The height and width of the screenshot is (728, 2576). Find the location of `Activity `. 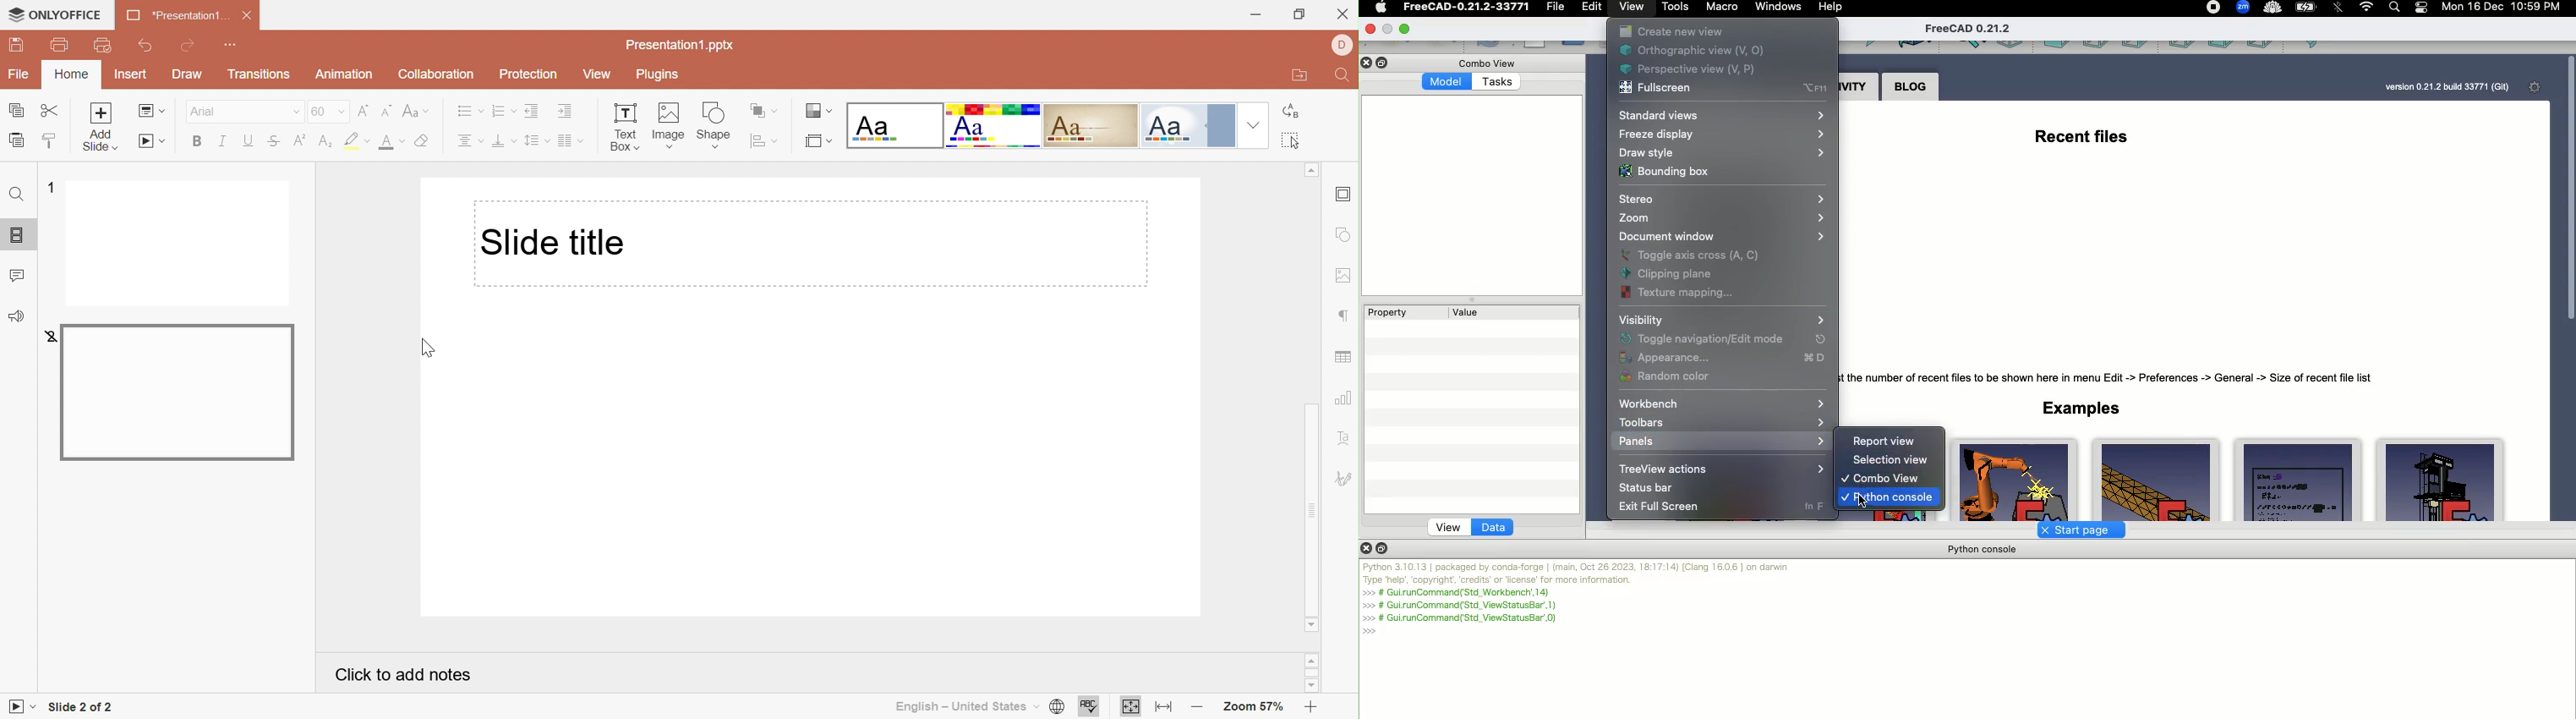

Activity  is located at coordinates (1858, 88).